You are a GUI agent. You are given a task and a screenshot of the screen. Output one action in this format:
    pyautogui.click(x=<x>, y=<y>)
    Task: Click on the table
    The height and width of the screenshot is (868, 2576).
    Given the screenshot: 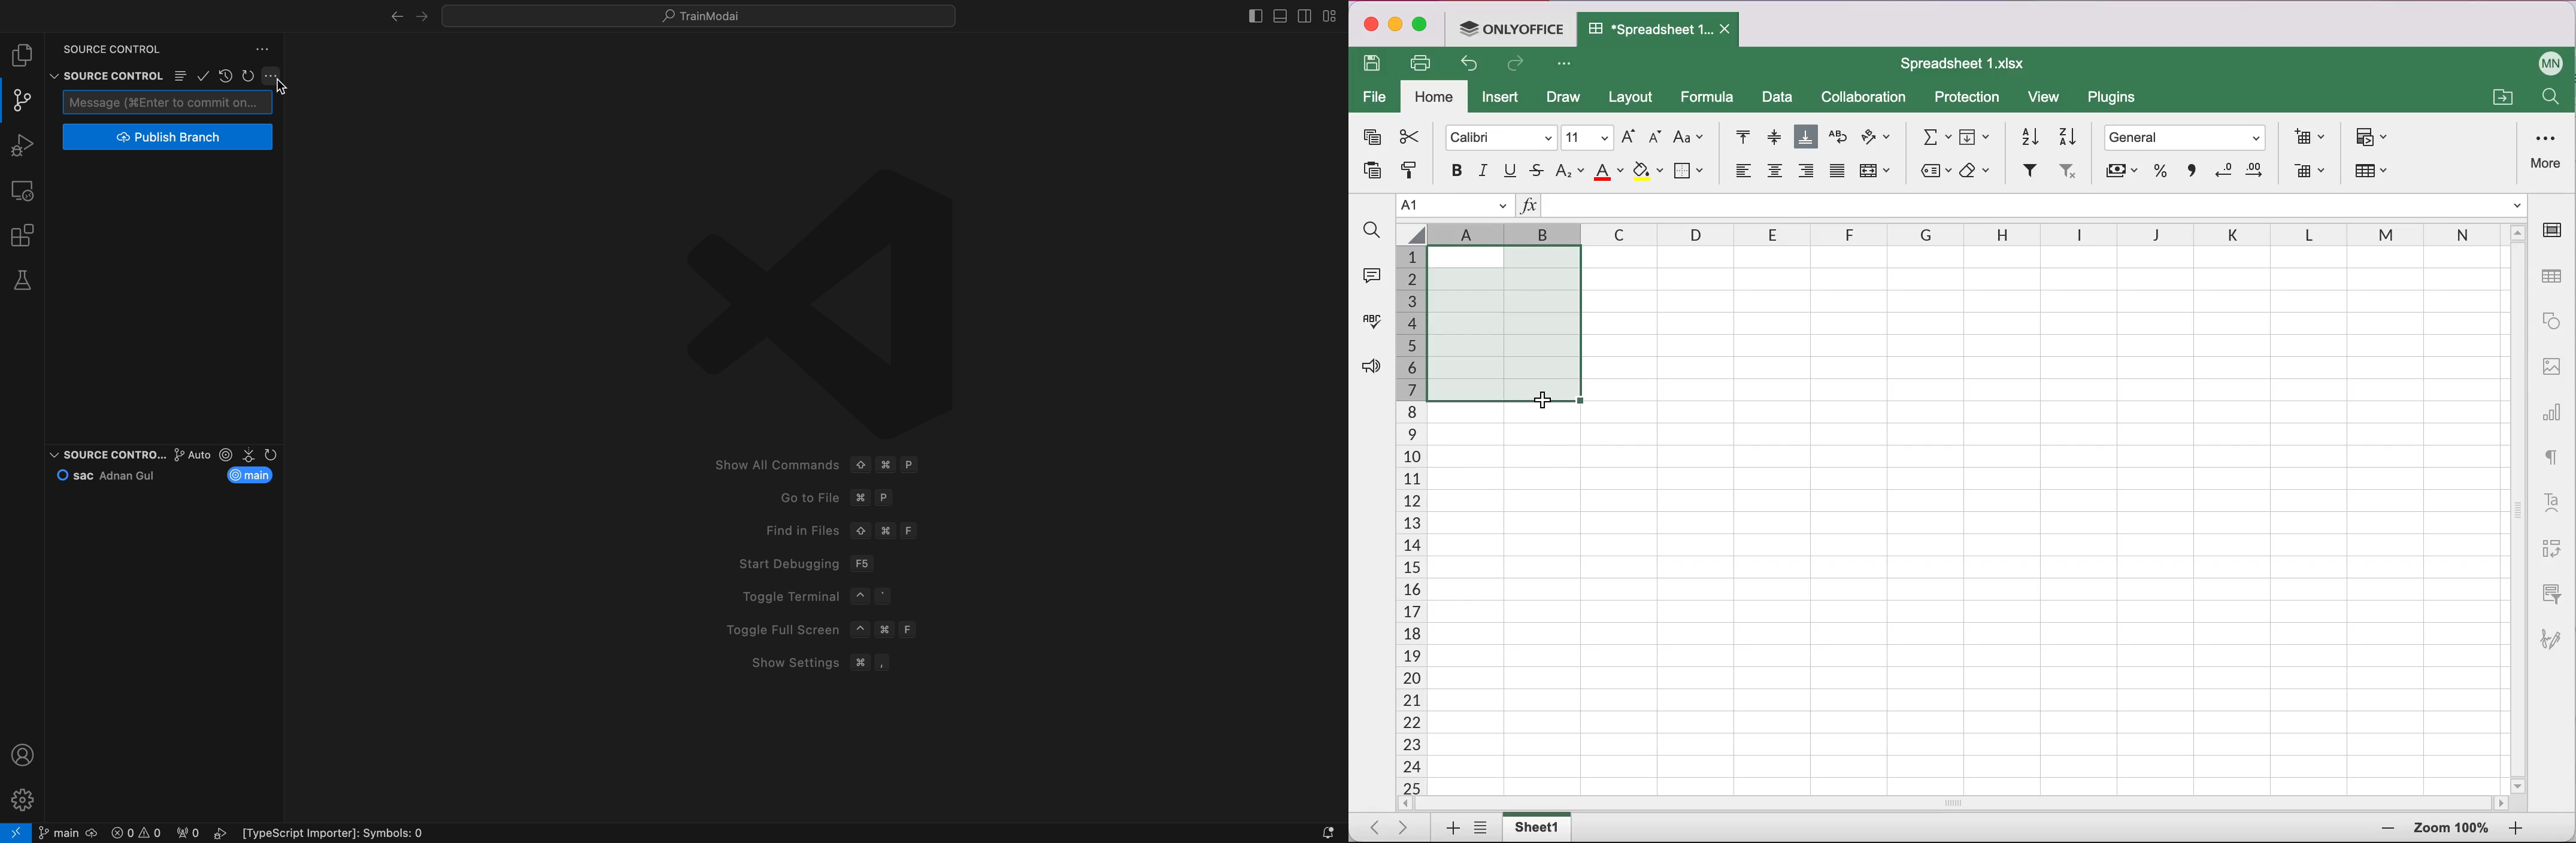 What is the action you would take?
    pyautogui.click(x=2553, y=277)
    